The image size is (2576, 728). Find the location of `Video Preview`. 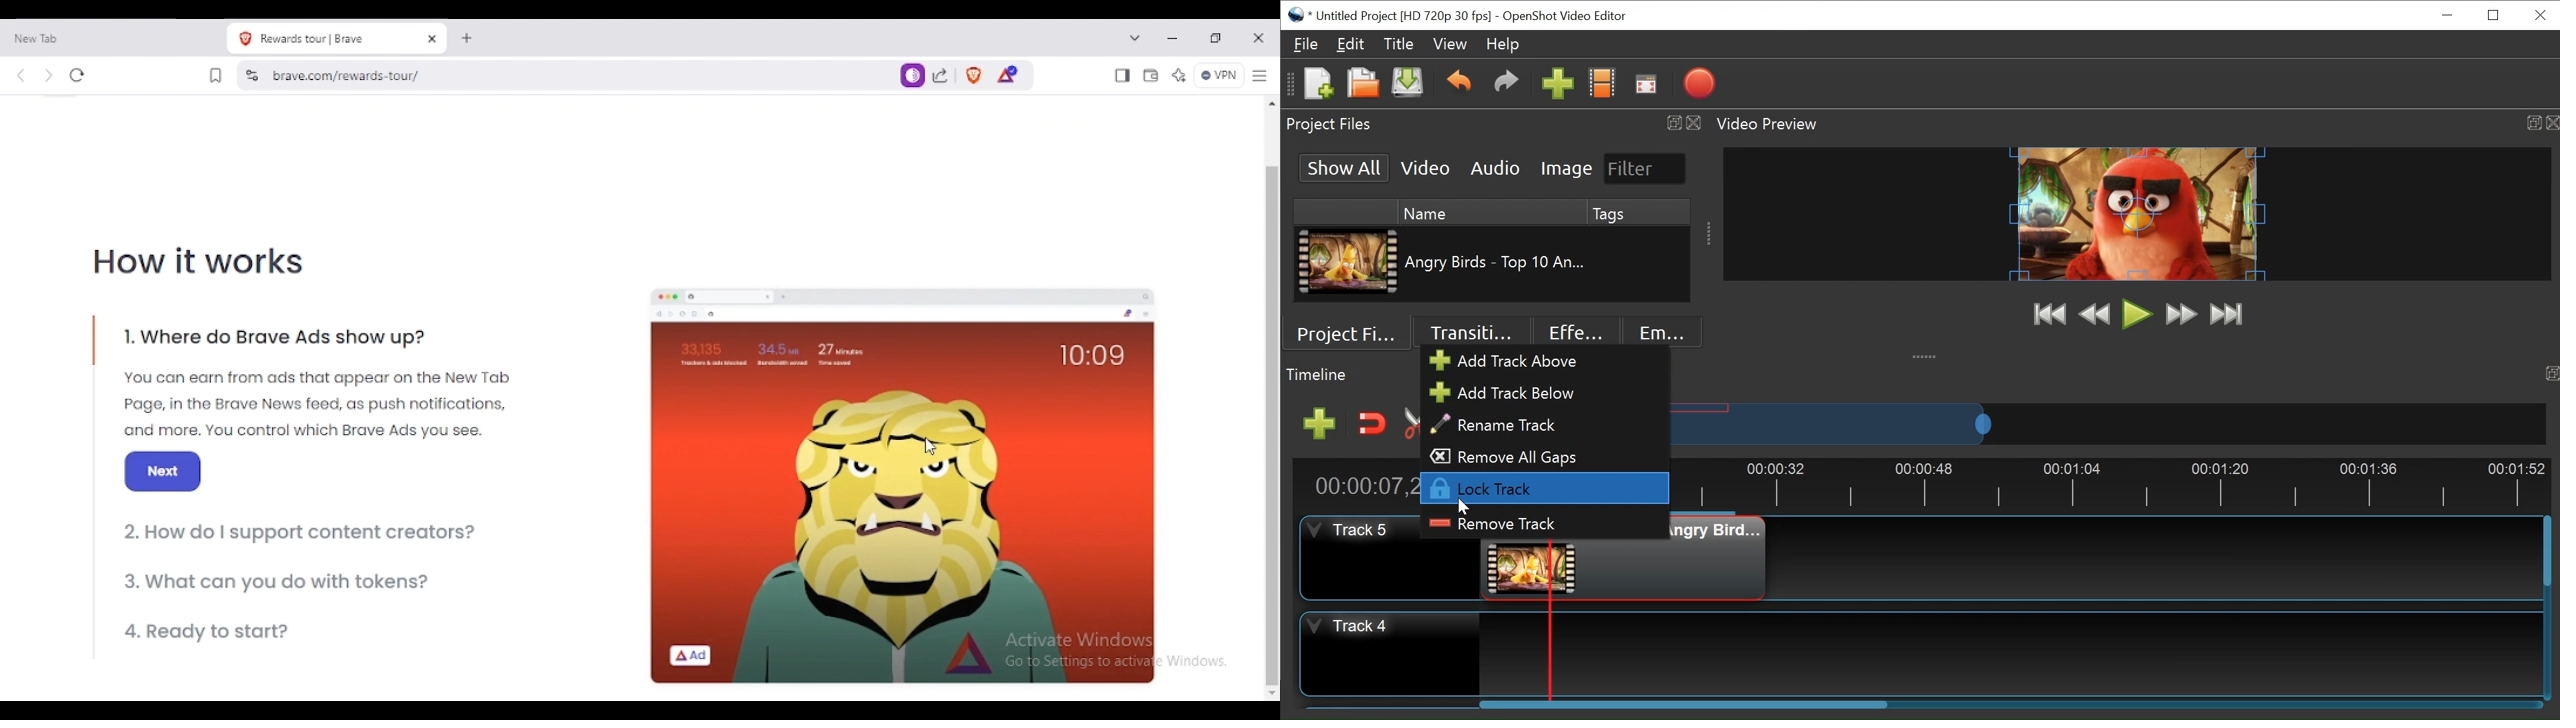

Video Preview is located at coordinates (2137, 126).